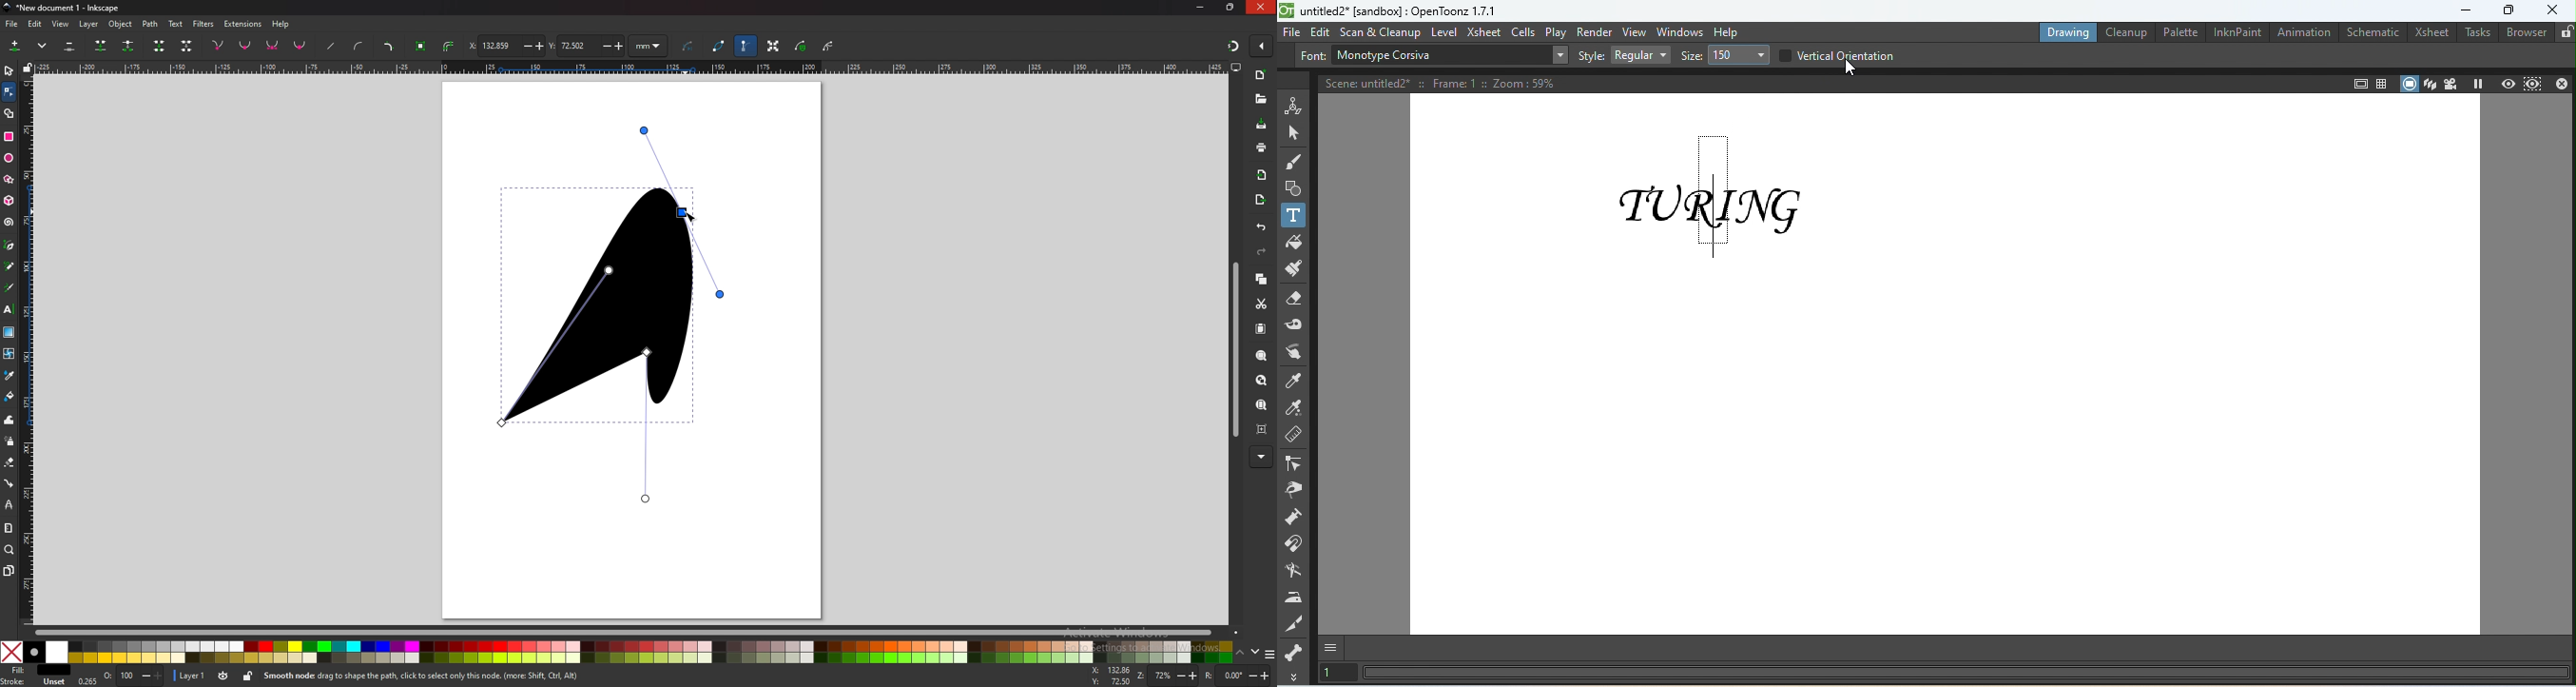 This screenshot has width=2576, height=700. Describe the element at coordinates (10, 201) in the screenshot. I see `3d box` at that location.